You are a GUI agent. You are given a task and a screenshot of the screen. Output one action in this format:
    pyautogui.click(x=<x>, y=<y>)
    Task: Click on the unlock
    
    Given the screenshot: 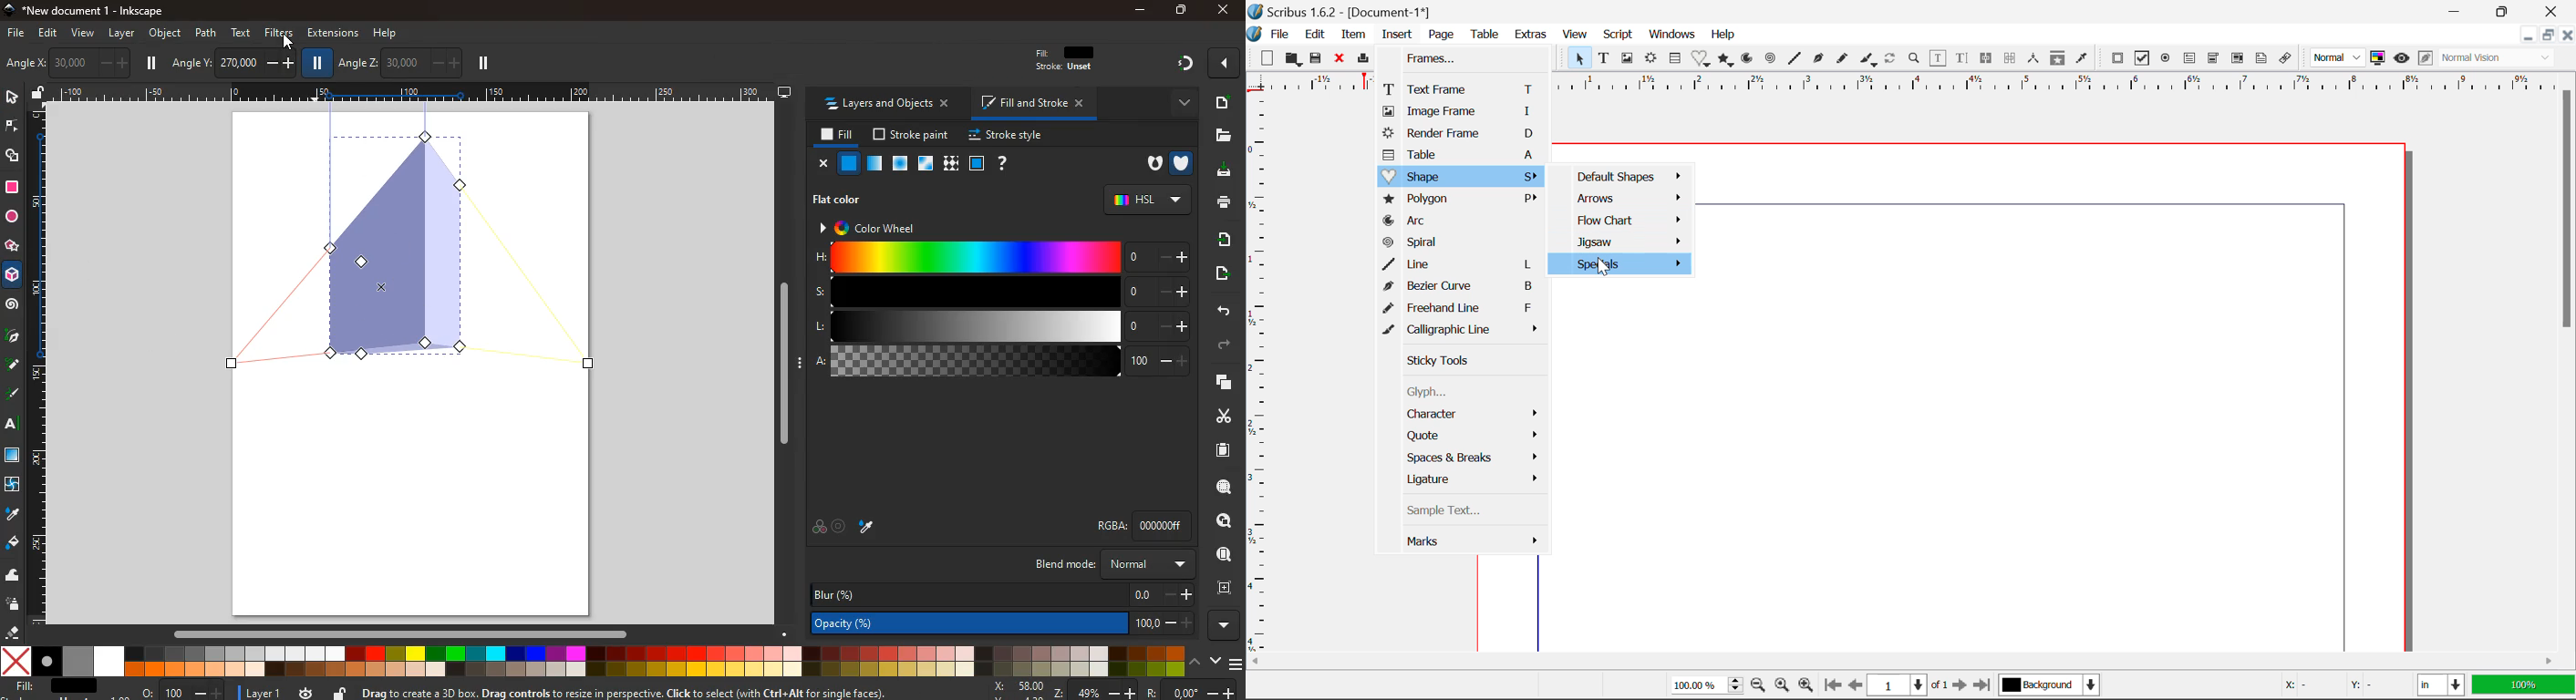 What is the action you would take?
    pyautogui.click(x=339, y=691)
    